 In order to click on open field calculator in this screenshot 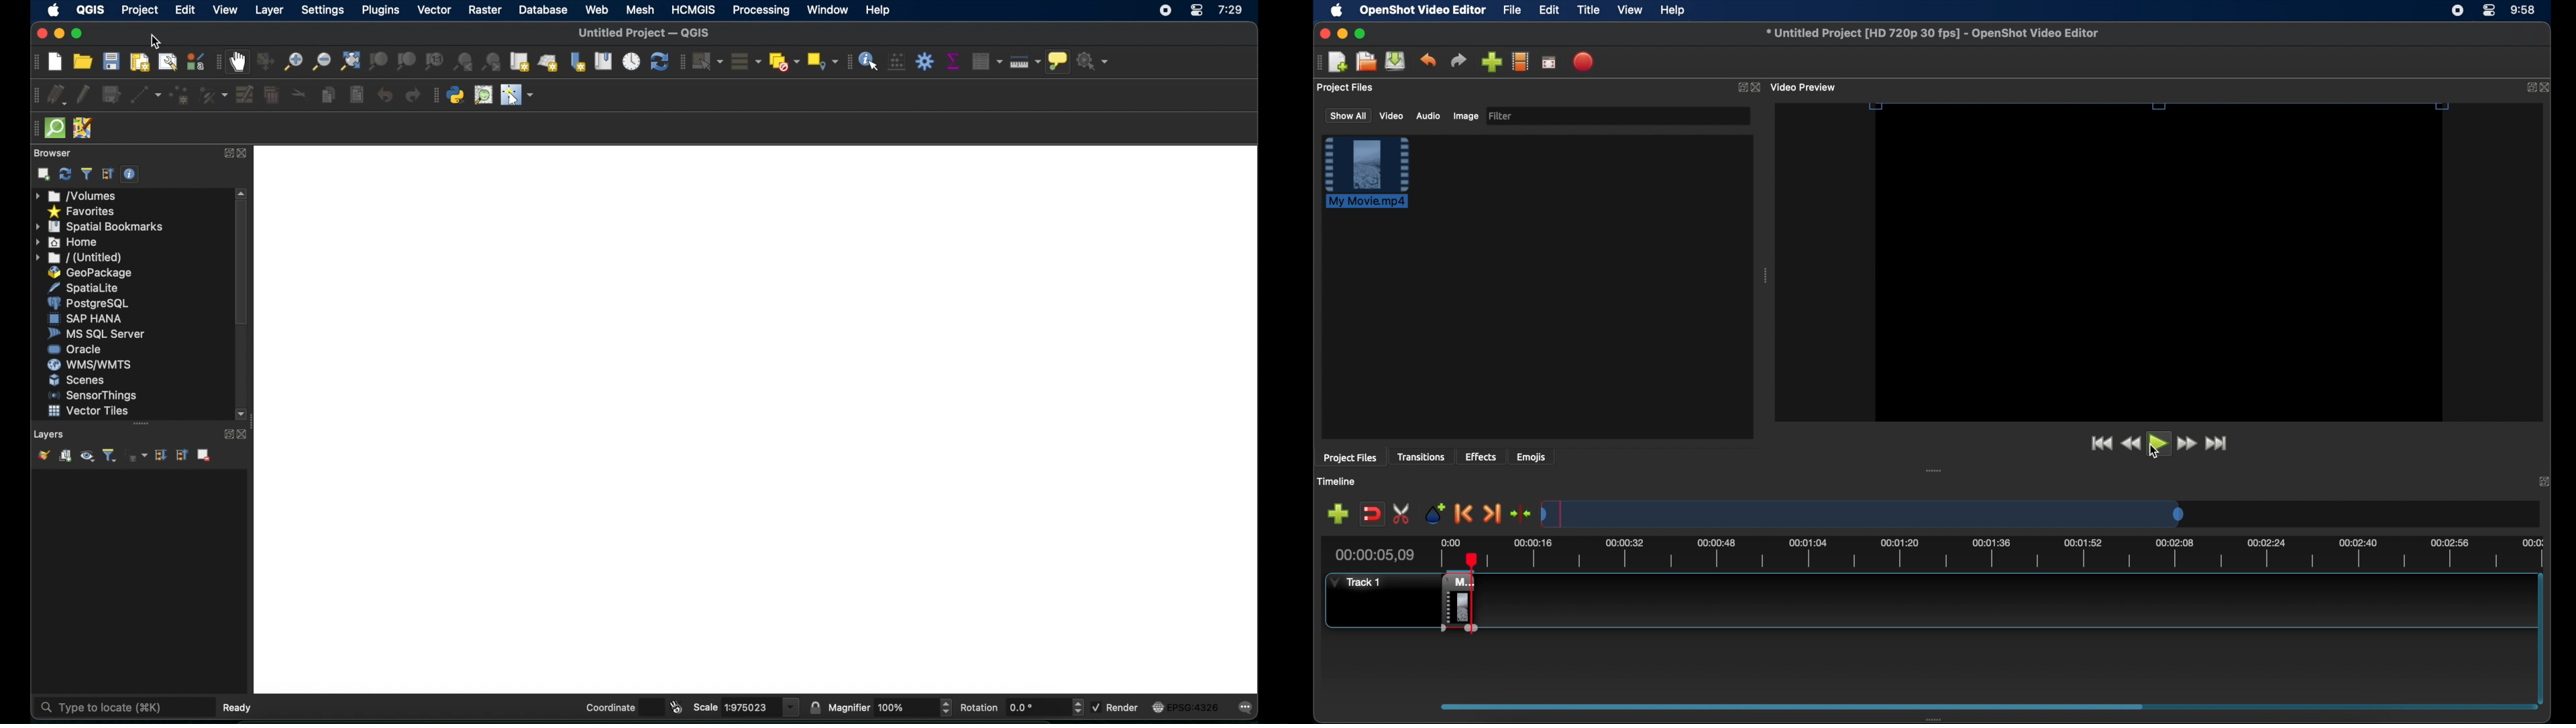, I will do `click(896, 62)`.